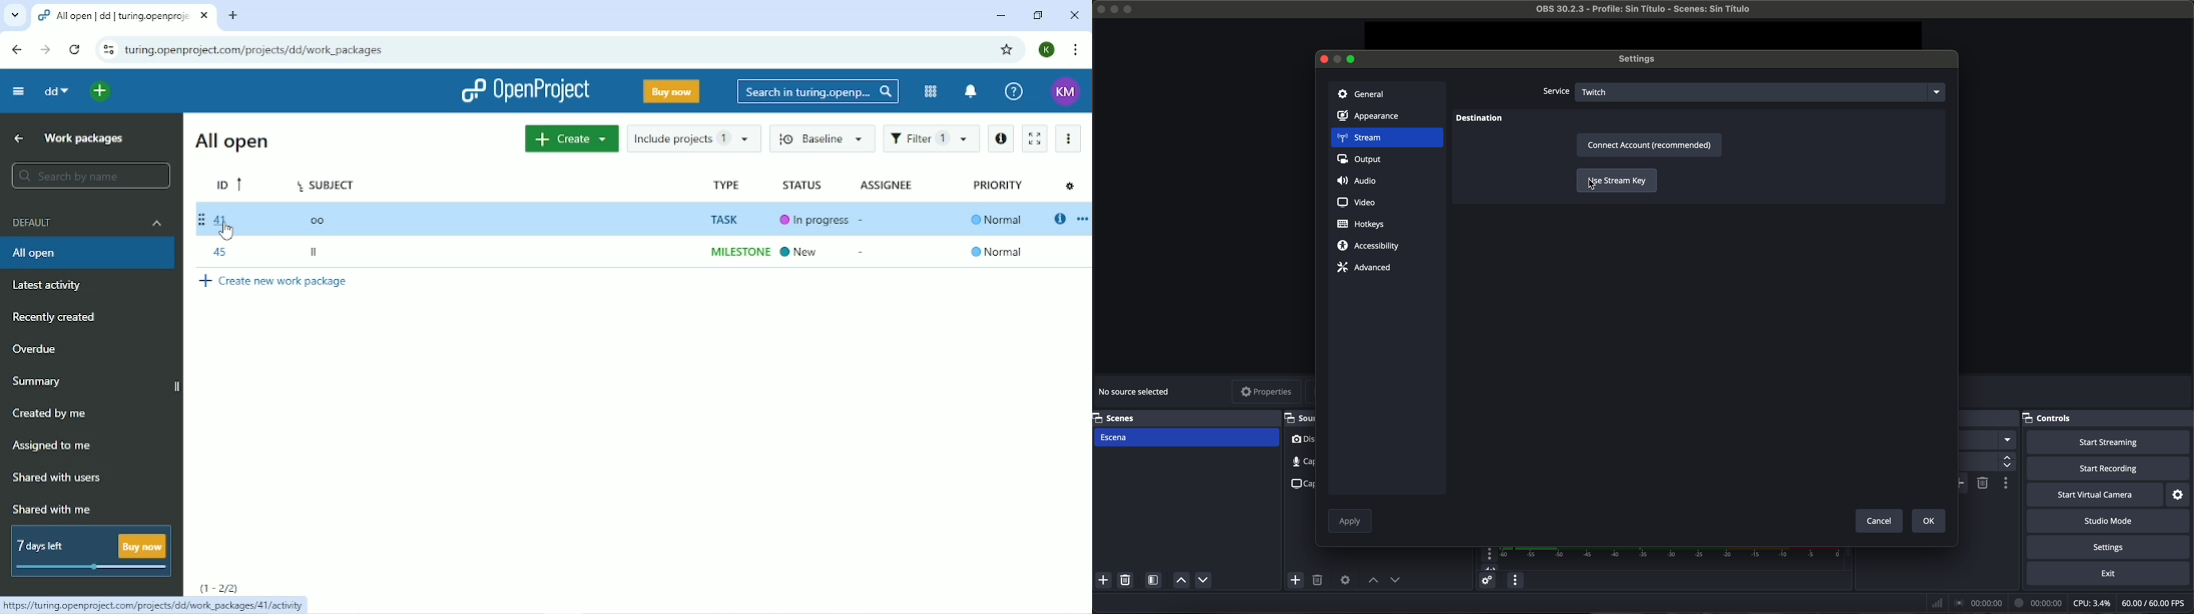  What do you see at coordinates (1592, 186) in the screenshot?
I see `cursor` at bounding box center [1592, 186].